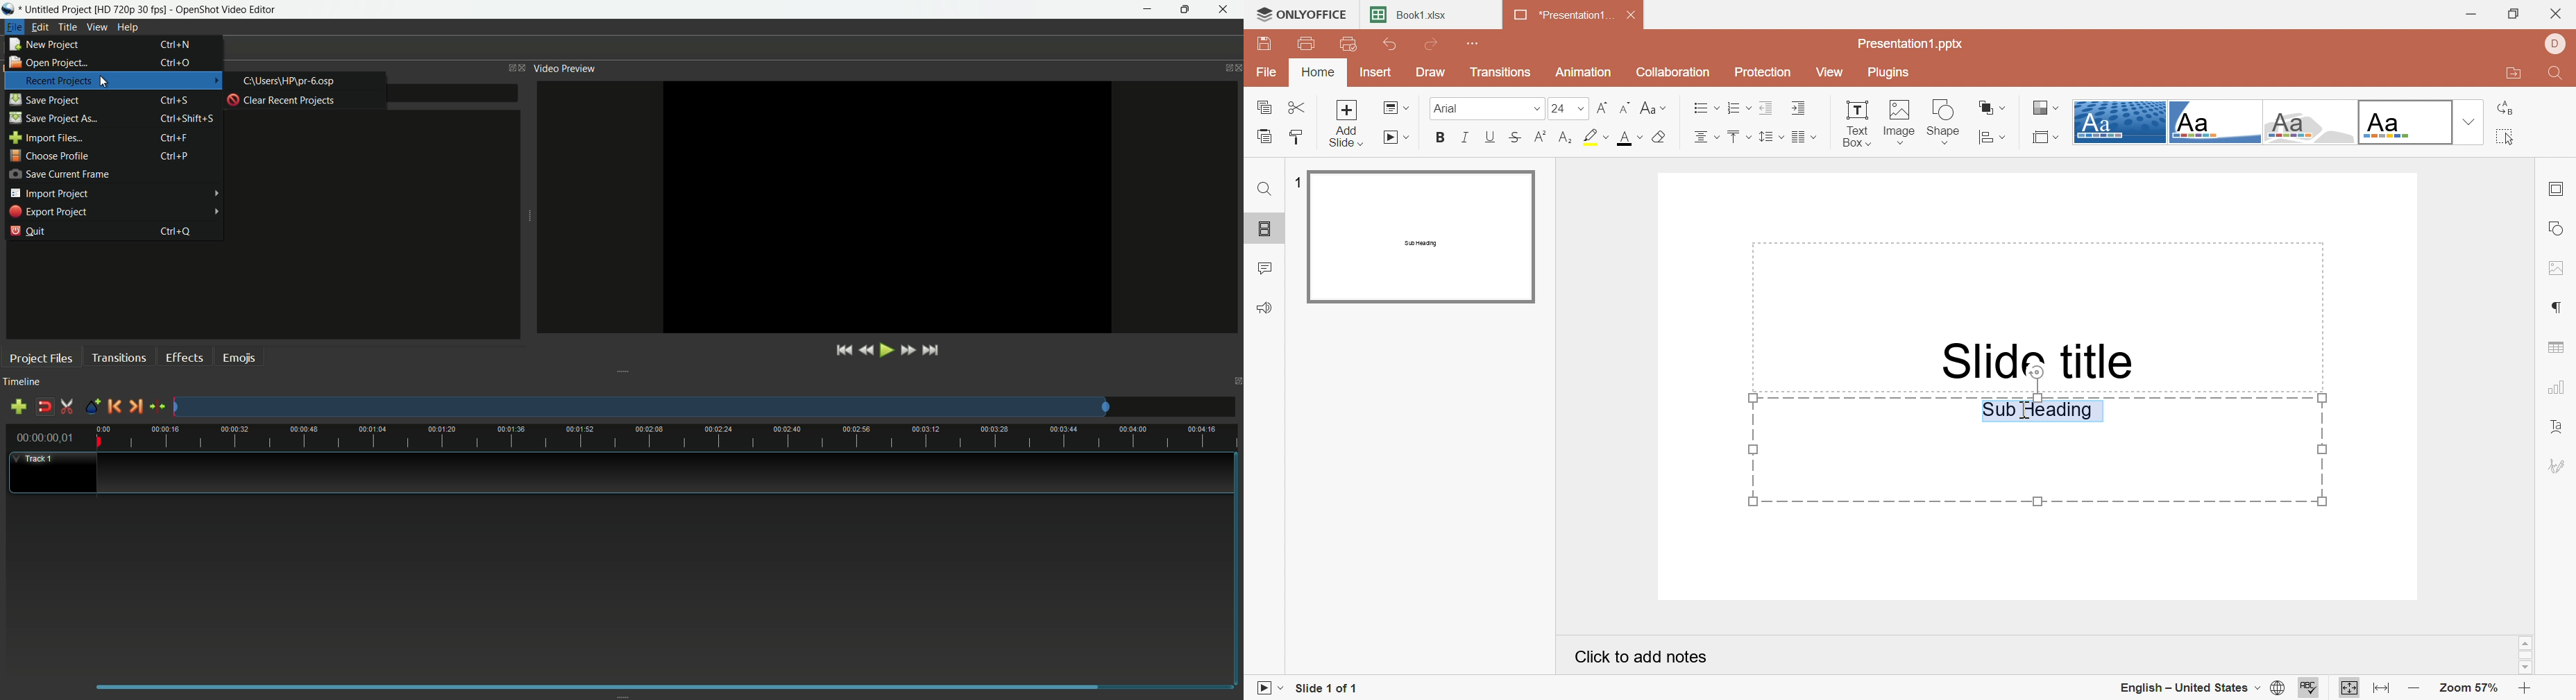  Describe the element at coordinates (1708, 136) in the screenshot. I see `Align center` at that location.